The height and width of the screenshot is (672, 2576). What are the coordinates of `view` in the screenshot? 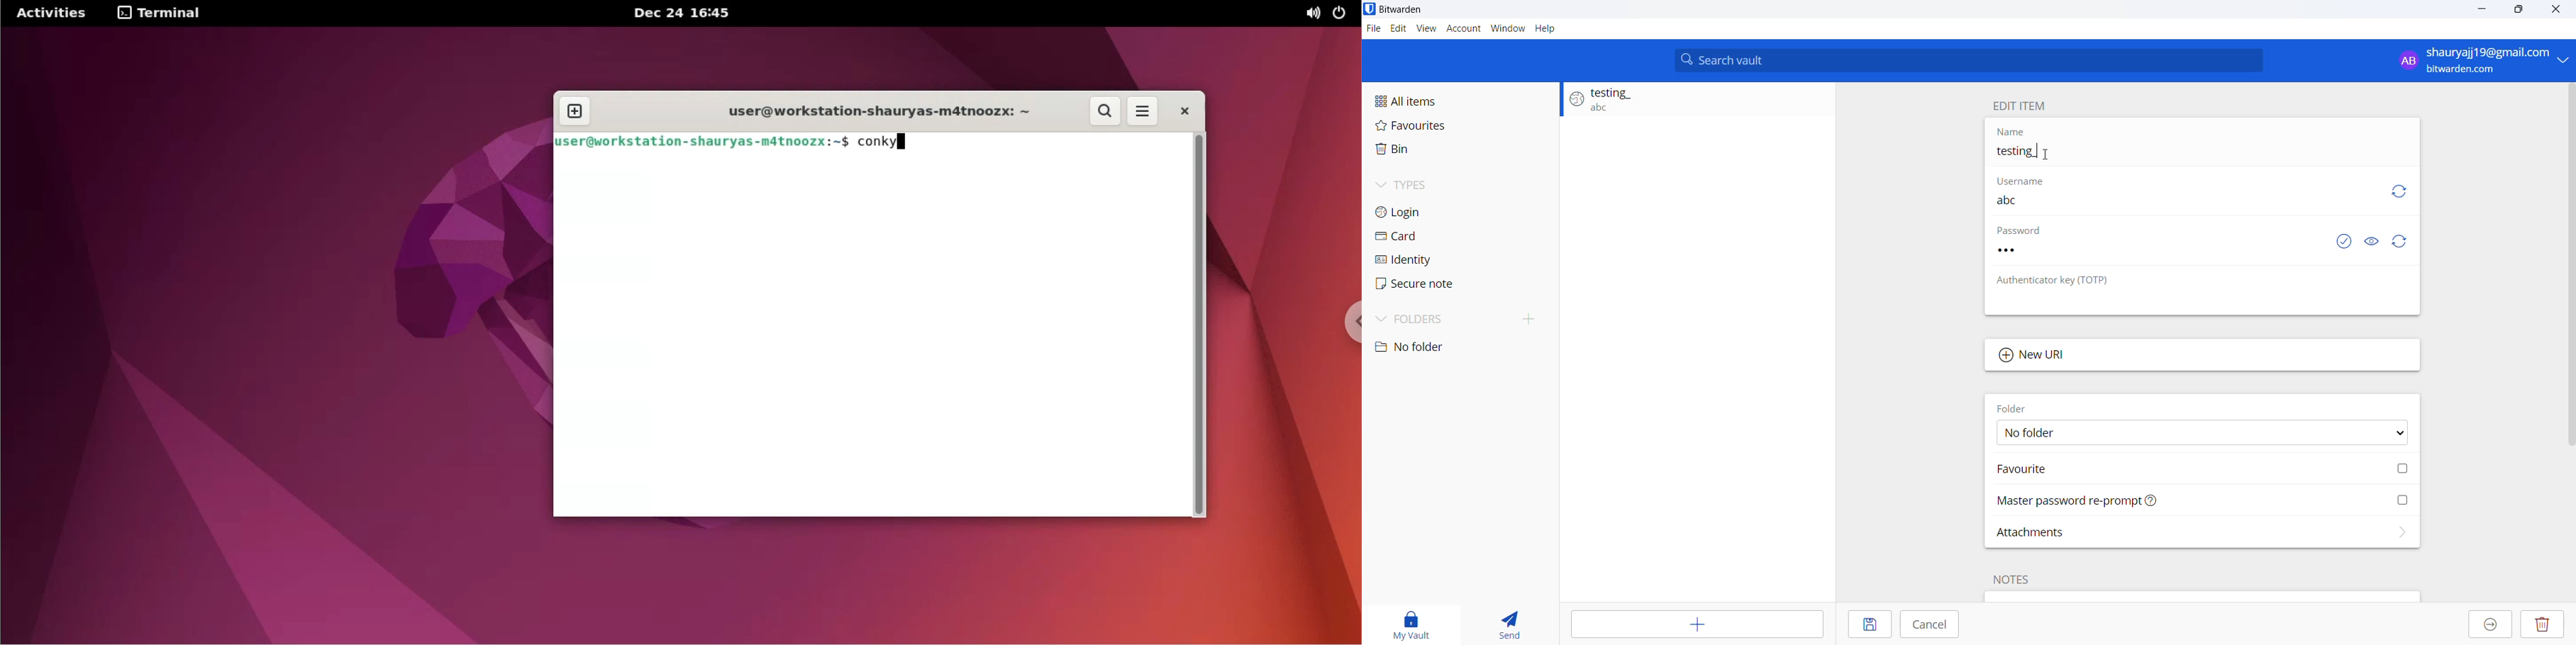 It's located at (1426, 27).